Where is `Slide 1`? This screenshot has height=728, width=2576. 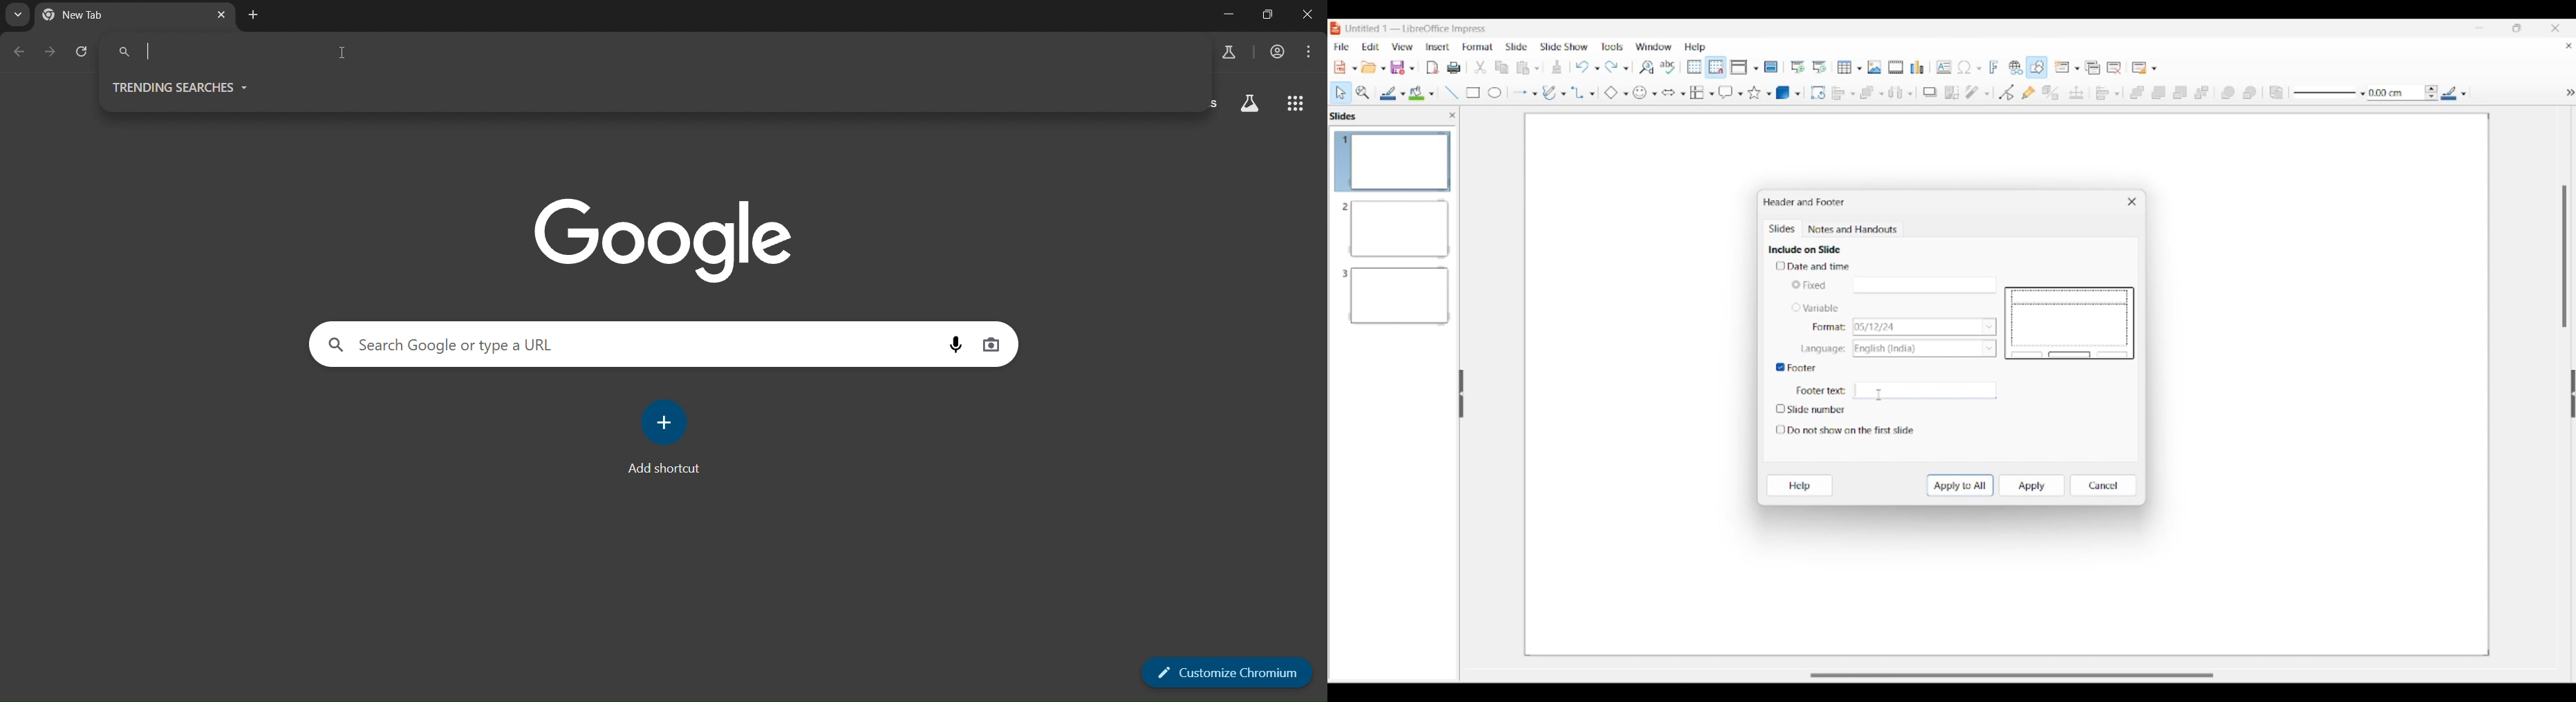 Slide 1 is located at coordinates (1396, 161).